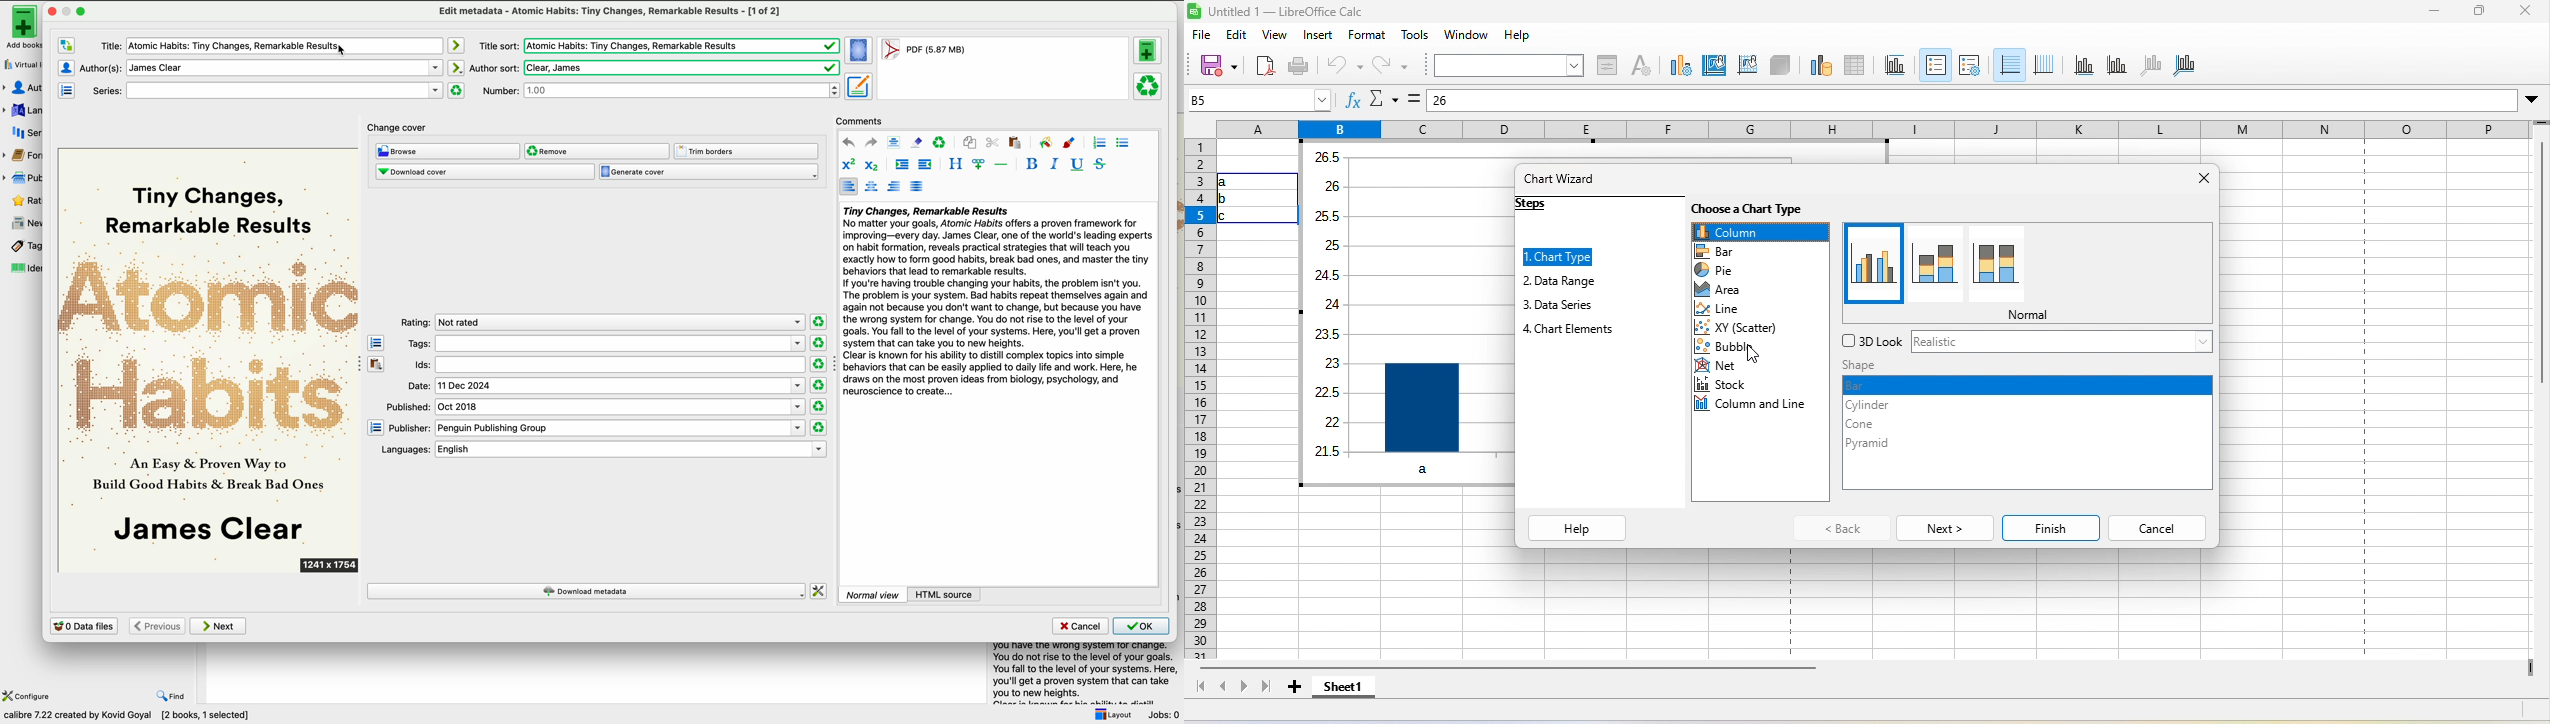  Describe the element at coordinates (2026, 314) in the screenshot. I see `normaal` at that location.